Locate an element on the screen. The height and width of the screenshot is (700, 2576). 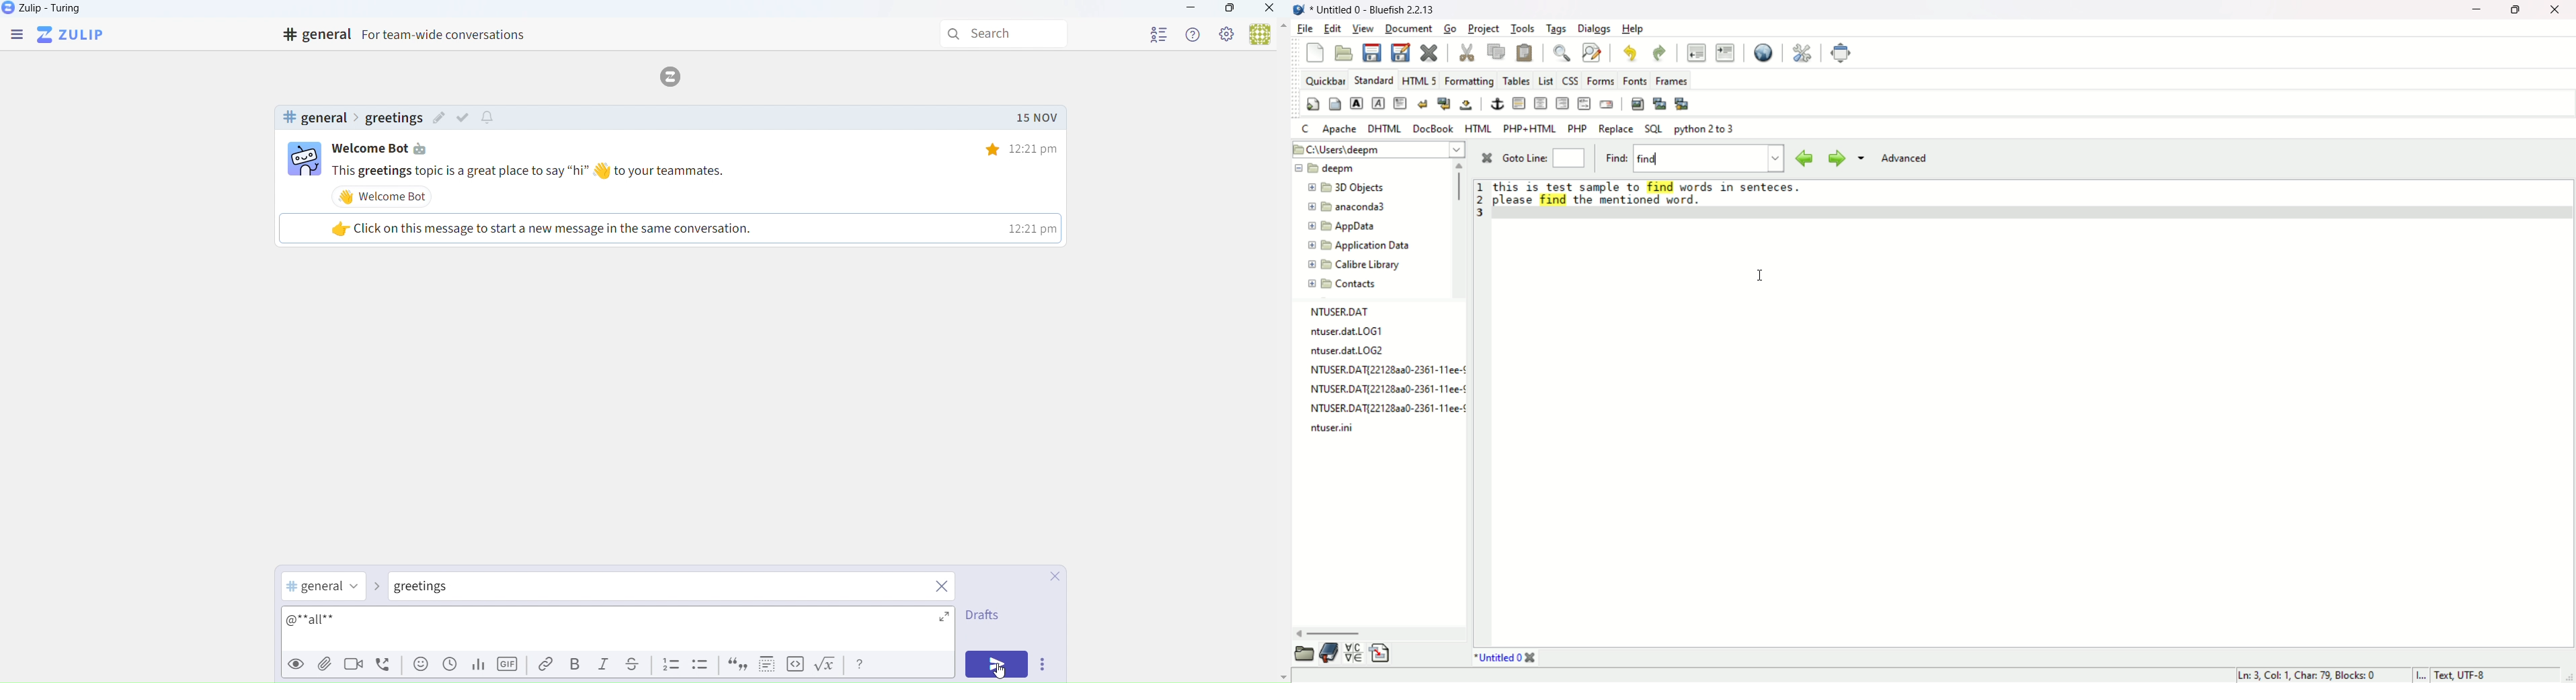
greetings is located at coordinates (393, 118).